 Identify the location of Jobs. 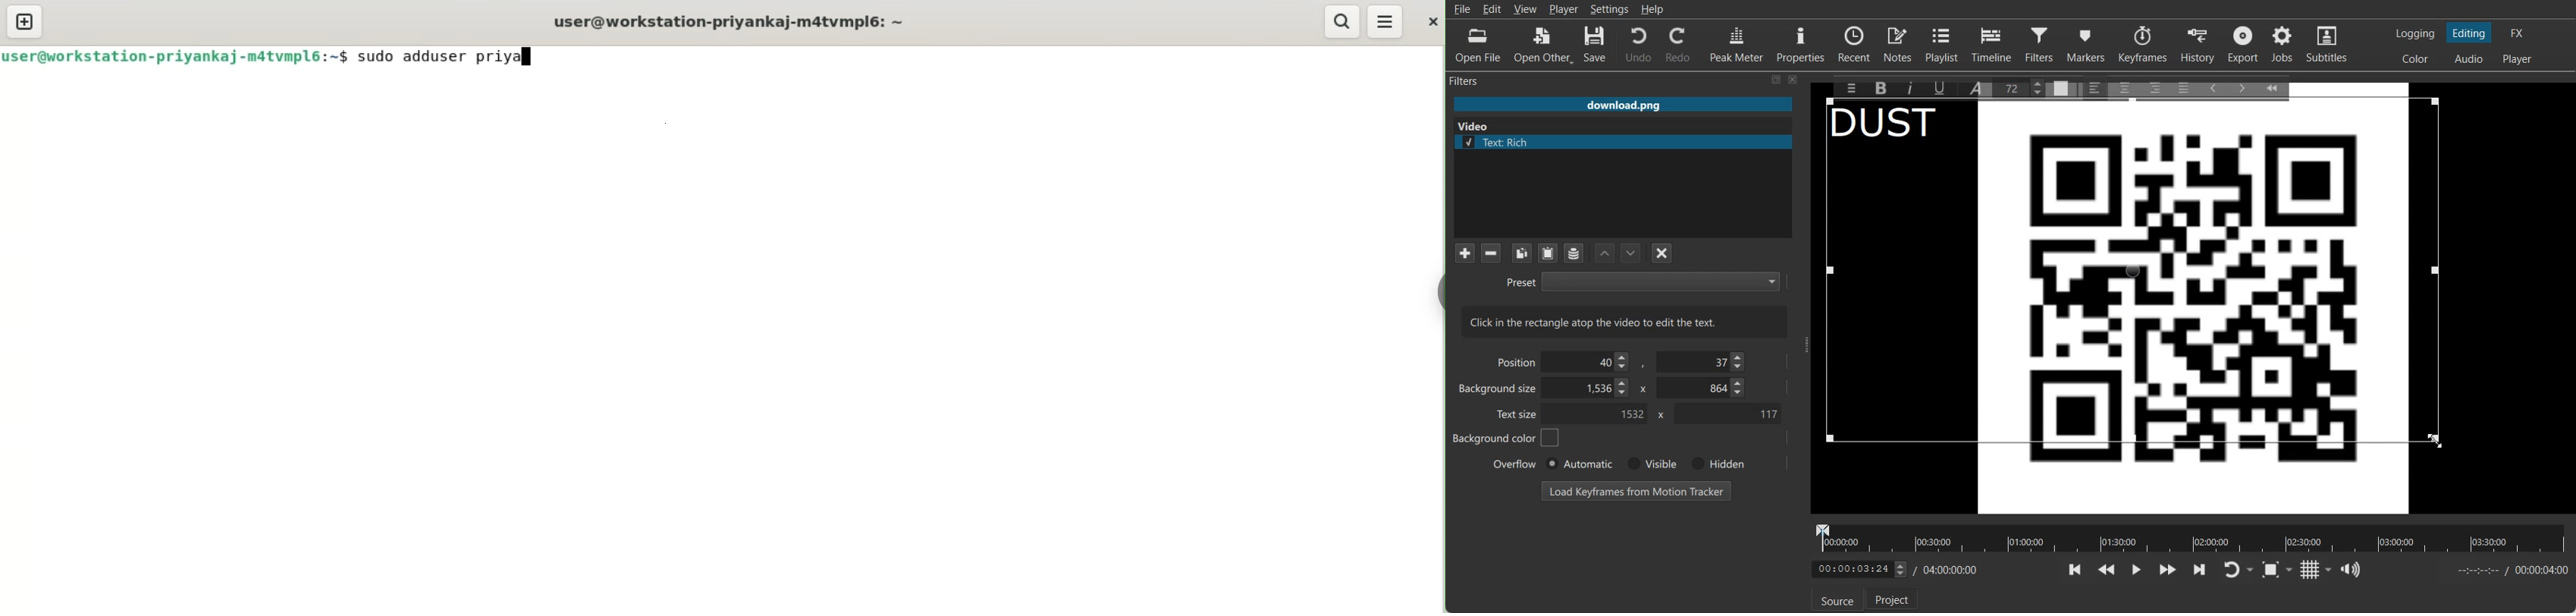
(2284, 44).